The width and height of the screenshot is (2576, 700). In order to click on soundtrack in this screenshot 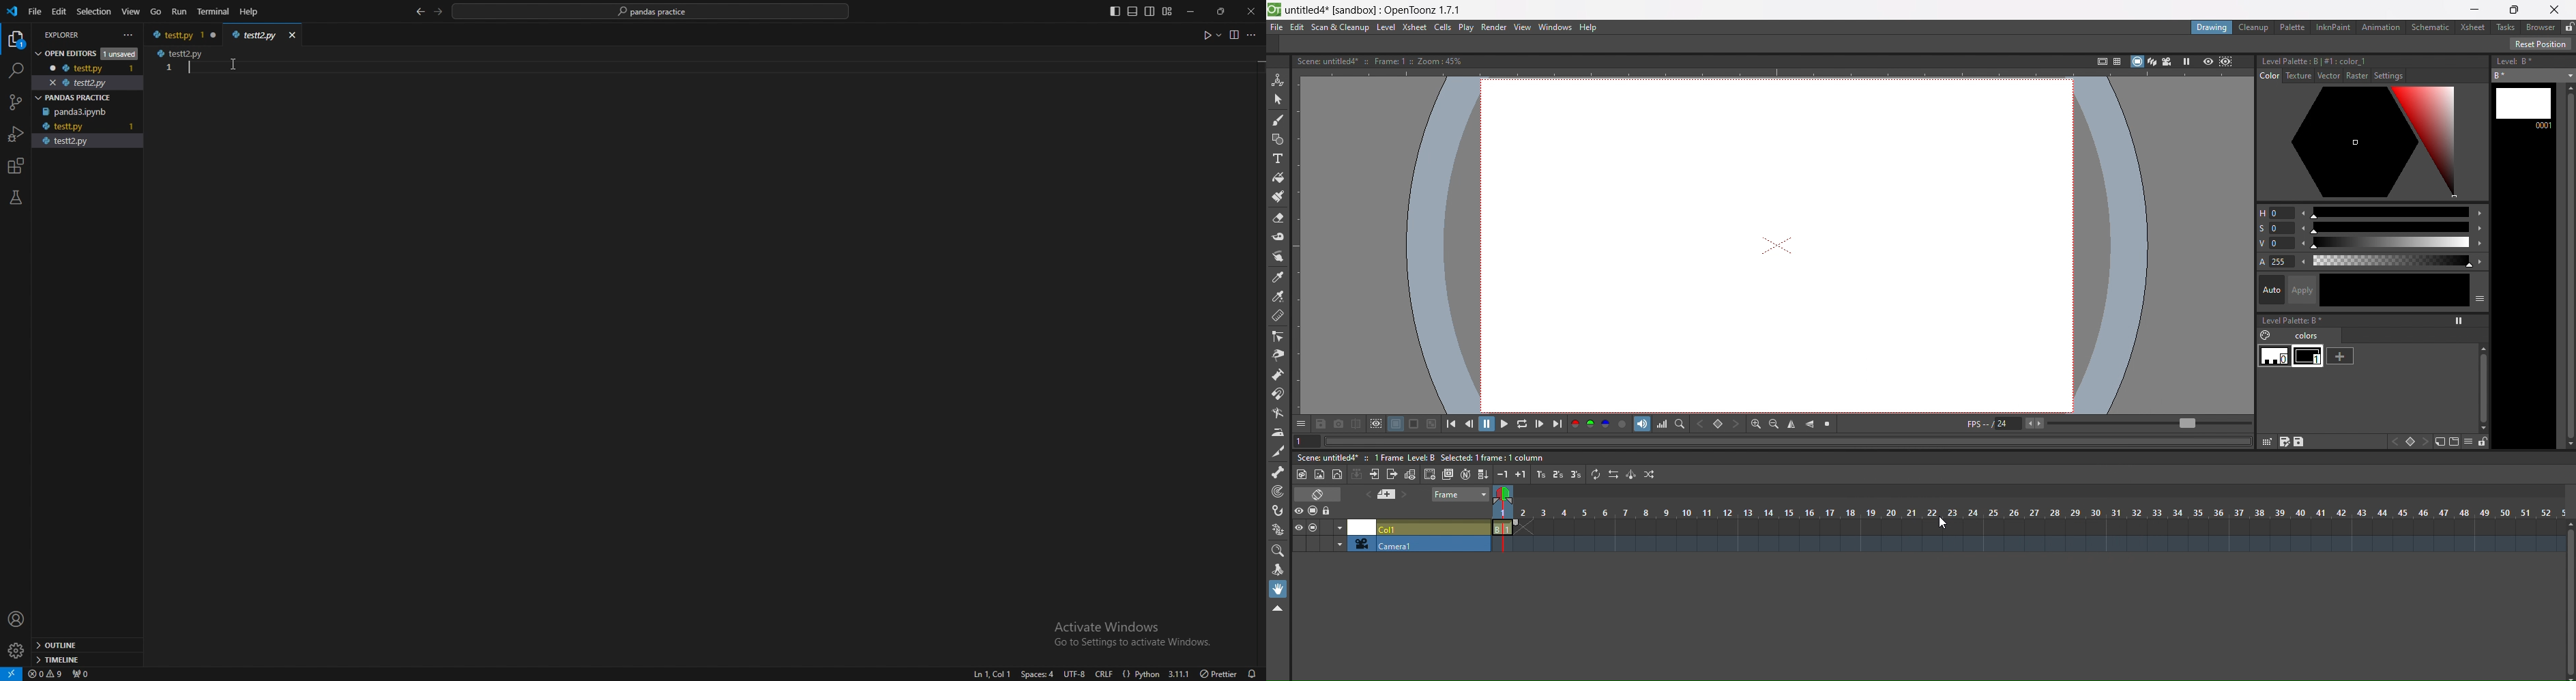, I will do `click(1642, 424)`.